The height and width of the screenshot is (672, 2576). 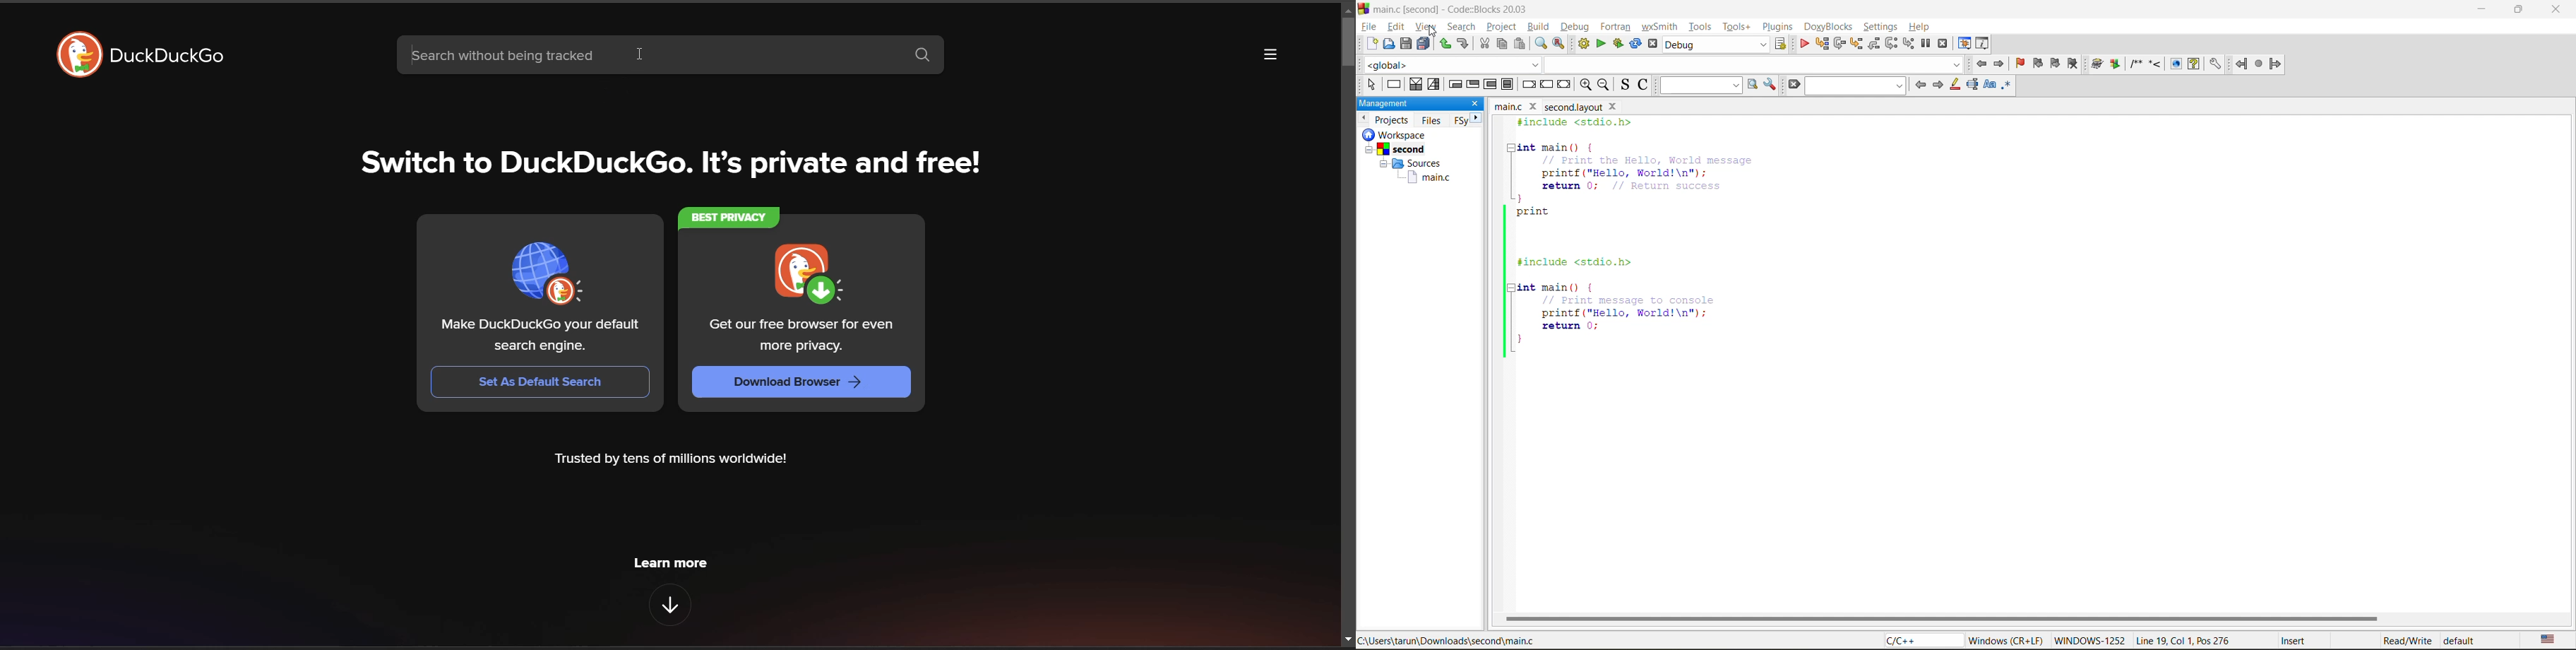 What do you see at coordinates (540, 382) in the screenshot?
I see `Set As Default Search` at bounding box center [540, 382].